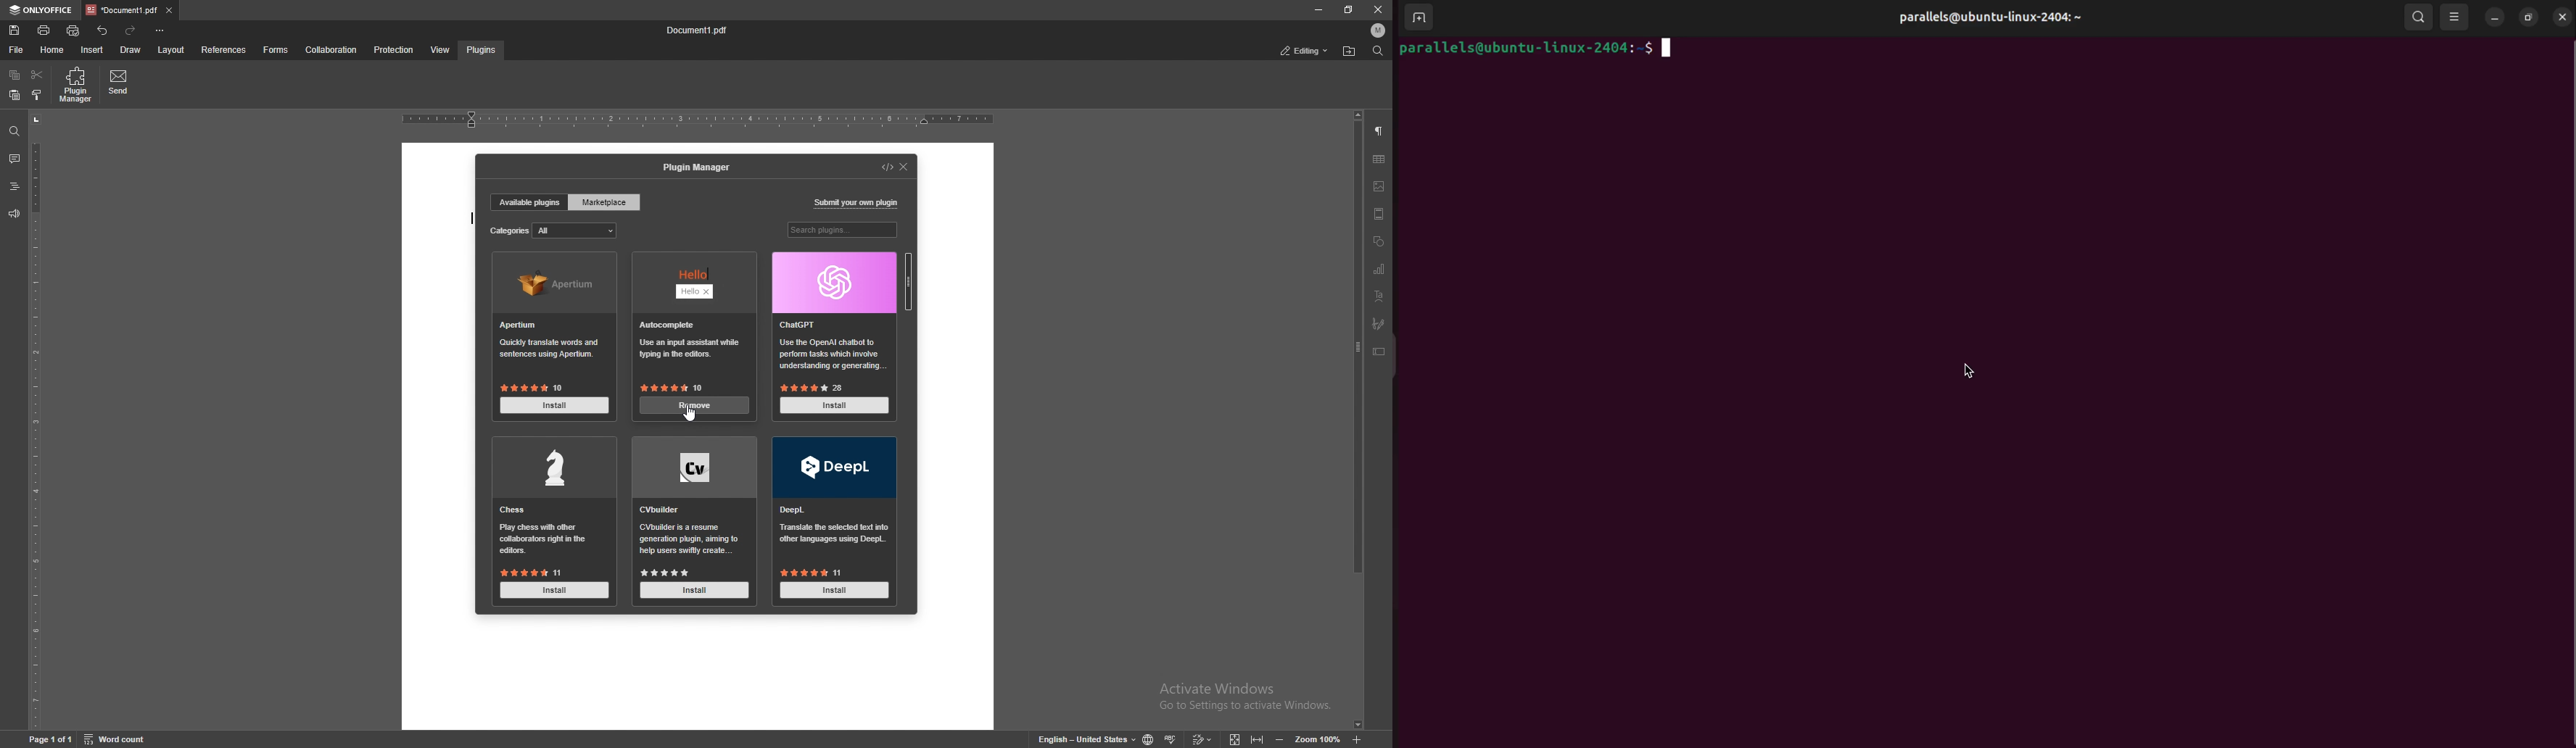  What do you see at coordinates (695, 590) in the screenshot?
I see `install` at bounding box center [695, 590].